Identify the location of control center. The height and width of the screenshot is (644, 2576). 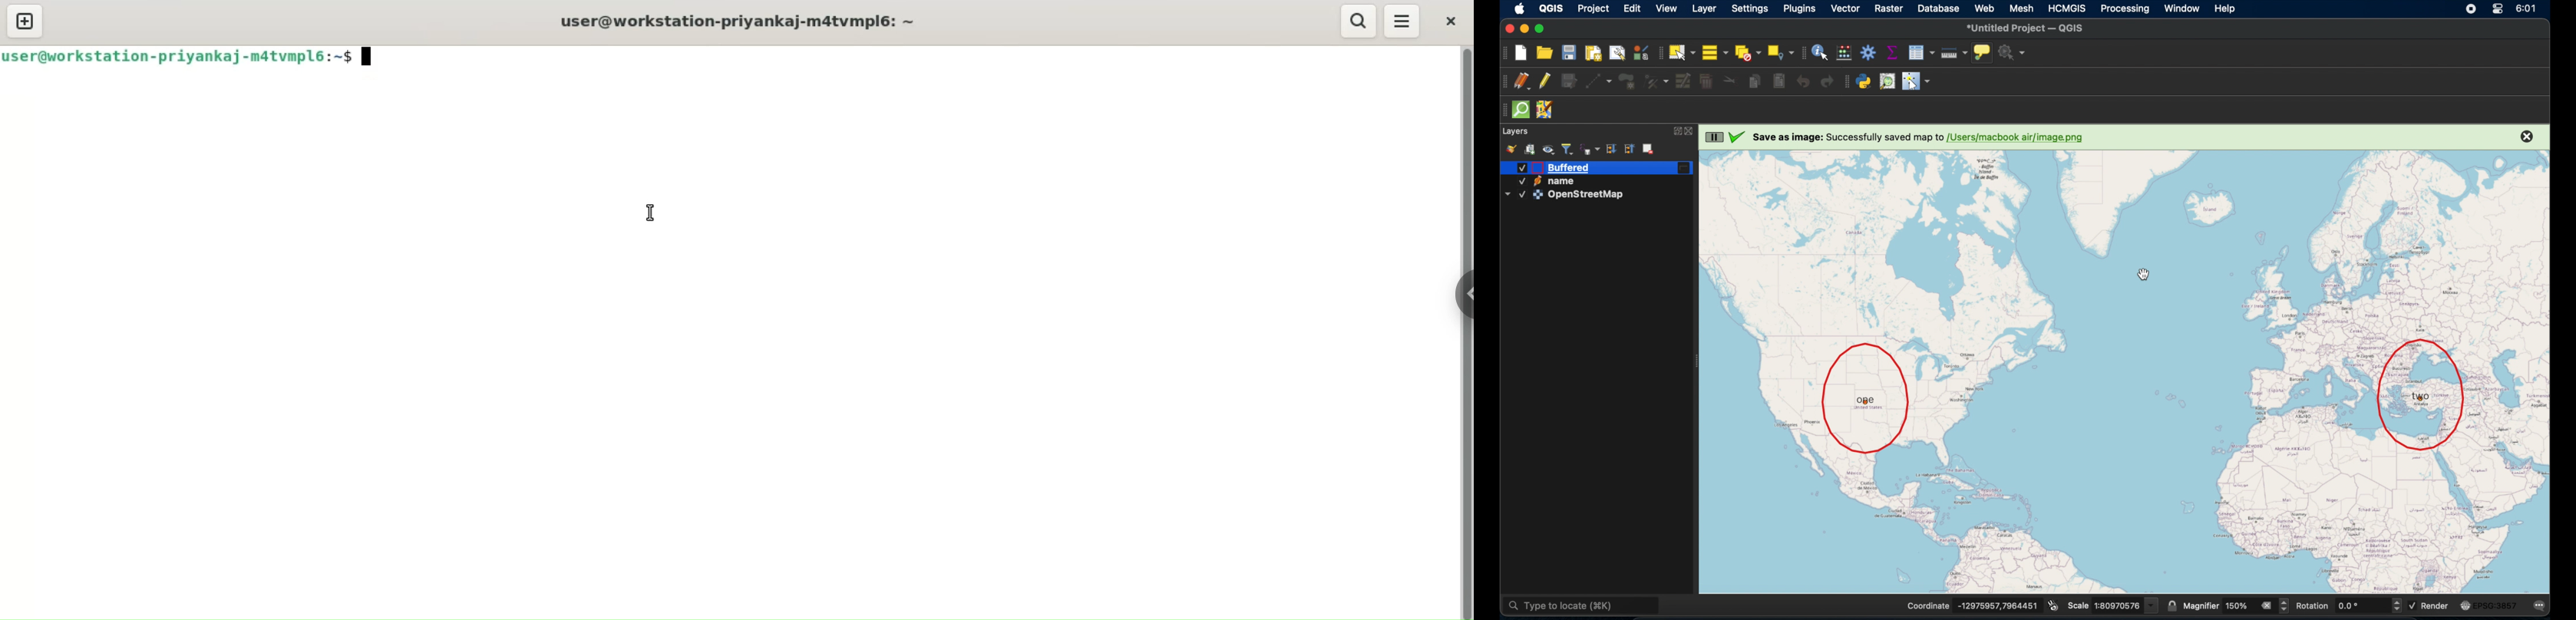
(2498, 9).